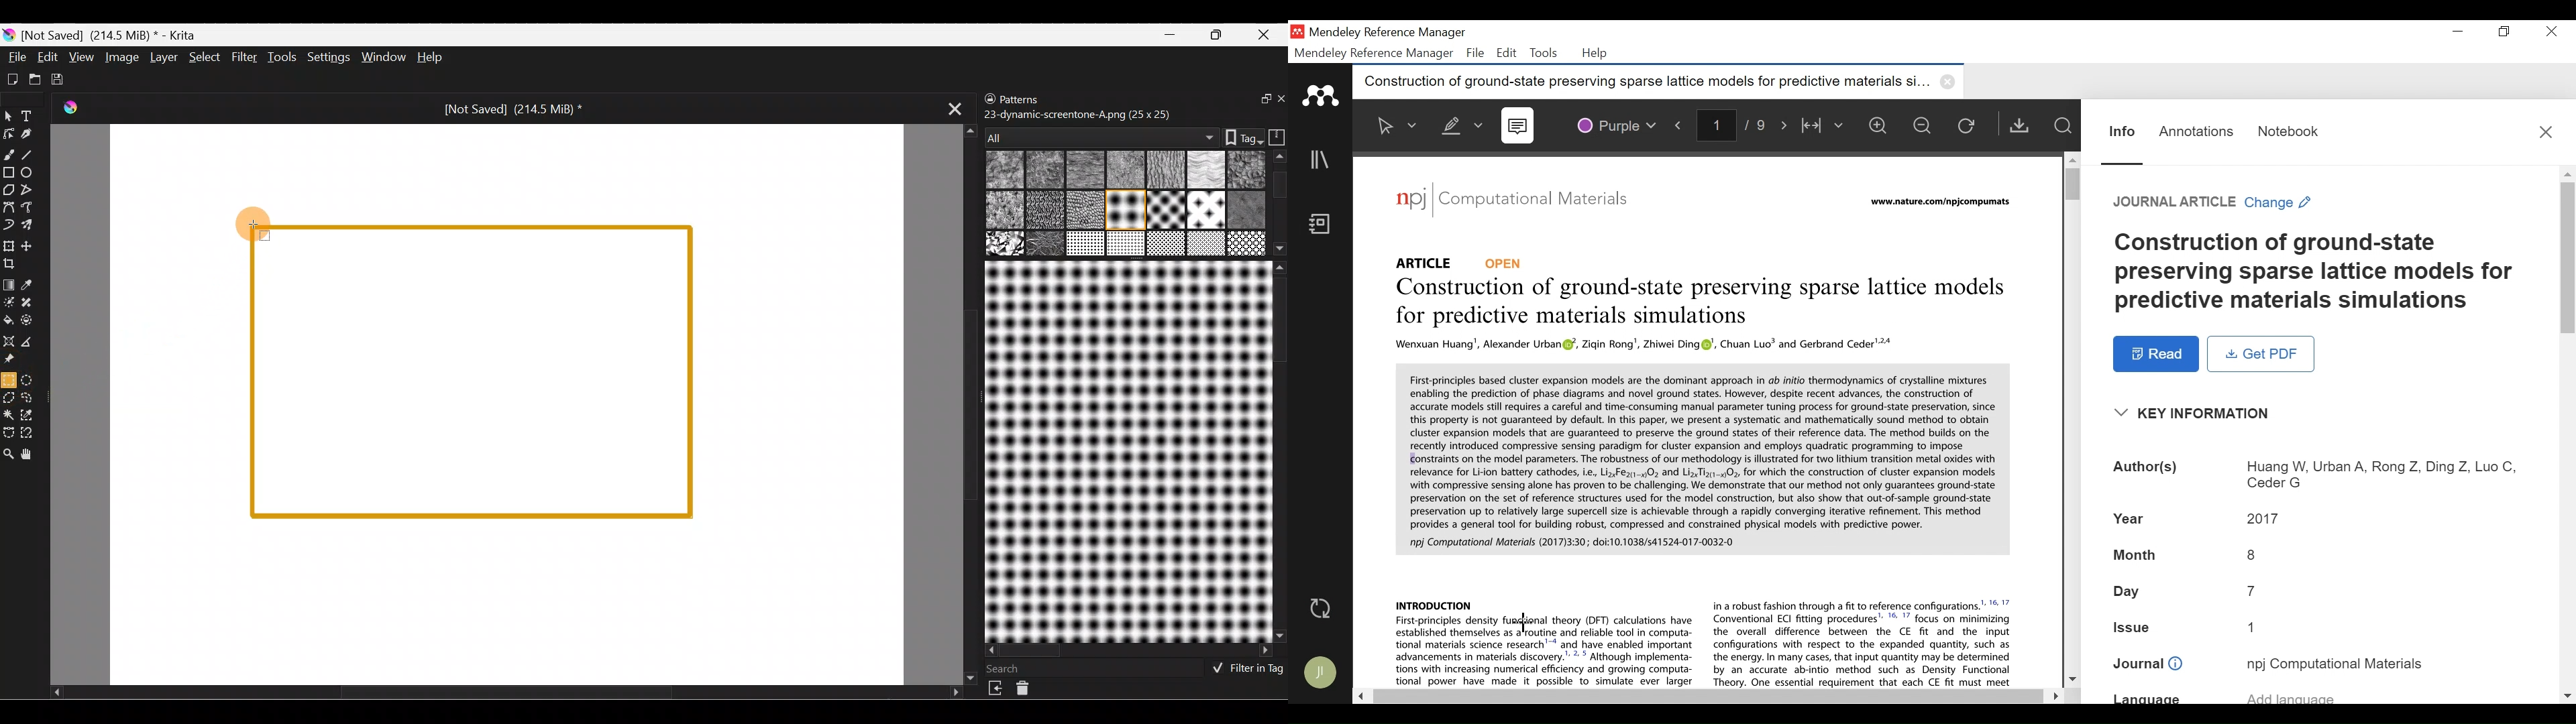 The height and width of the screenshot is (728, 2576). I want to click on Language, so click(2318, 697).